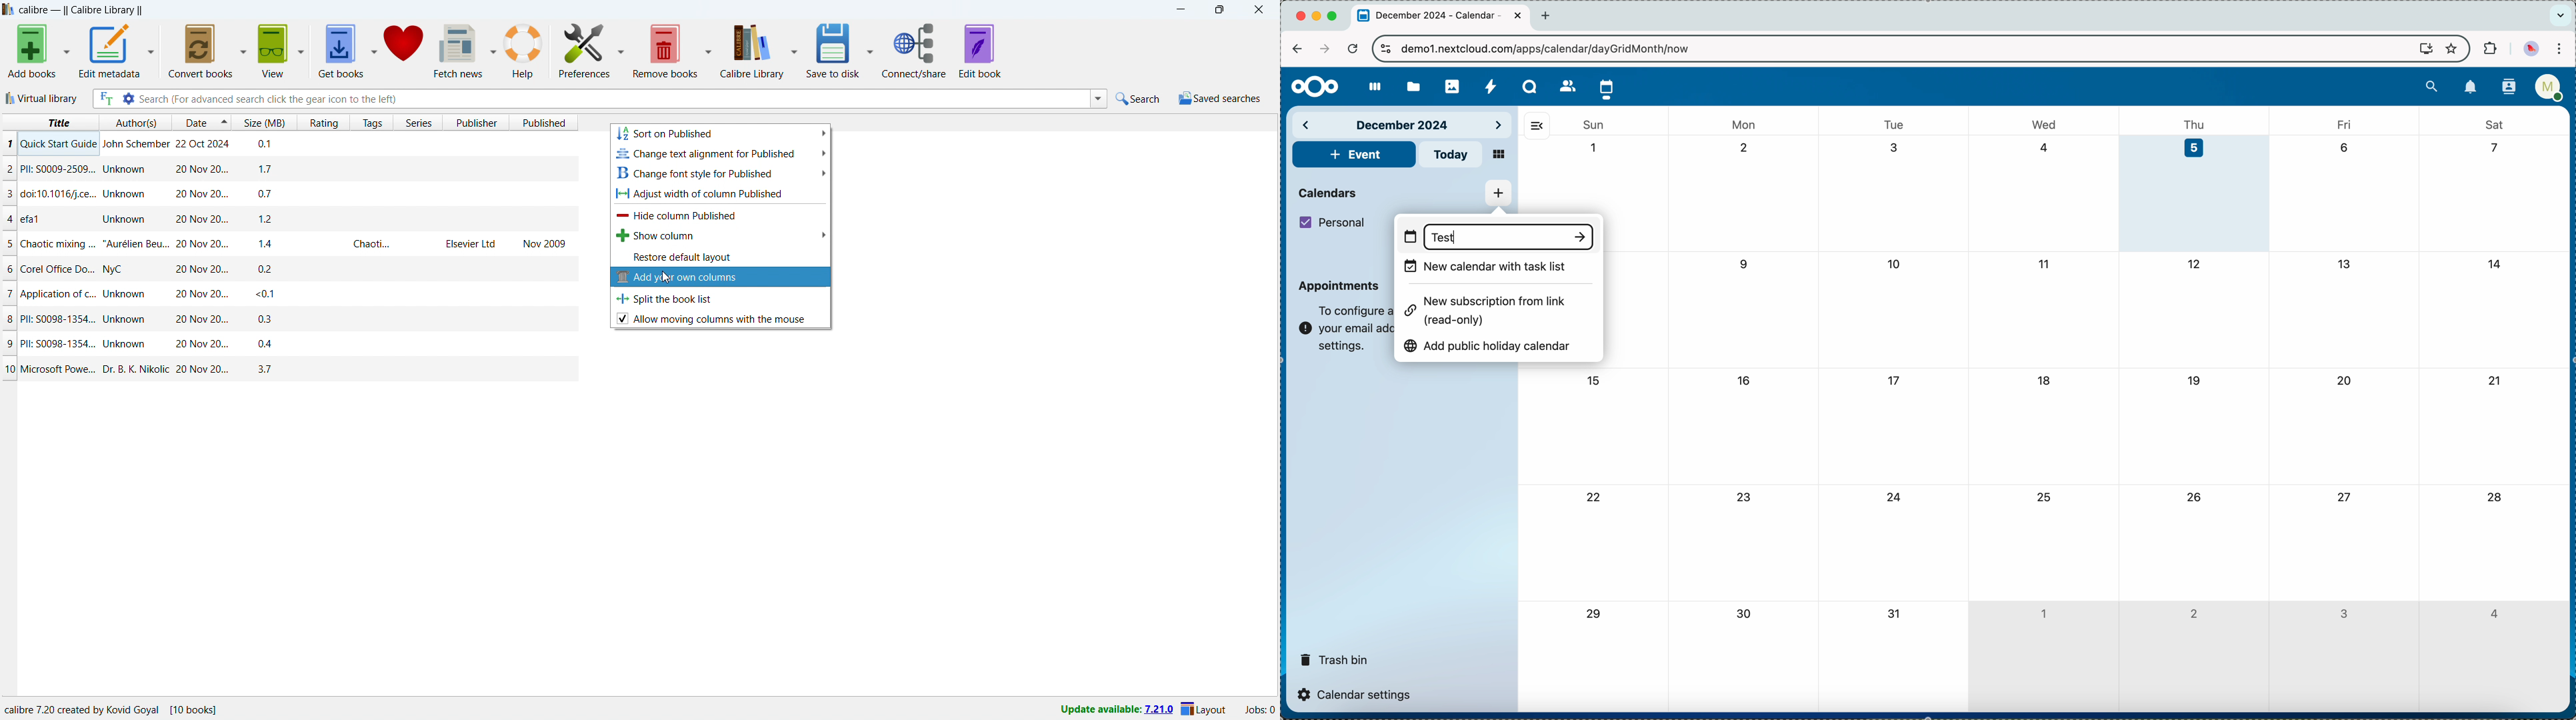 The width and height of the screenshot is (2576, 728). What do you see at coordinates (293, 142) in the screenshot?
I see `1 Ouick Start Guide lohn Schember 22 Oct 2024 n1` at bounding box center [293, 142].